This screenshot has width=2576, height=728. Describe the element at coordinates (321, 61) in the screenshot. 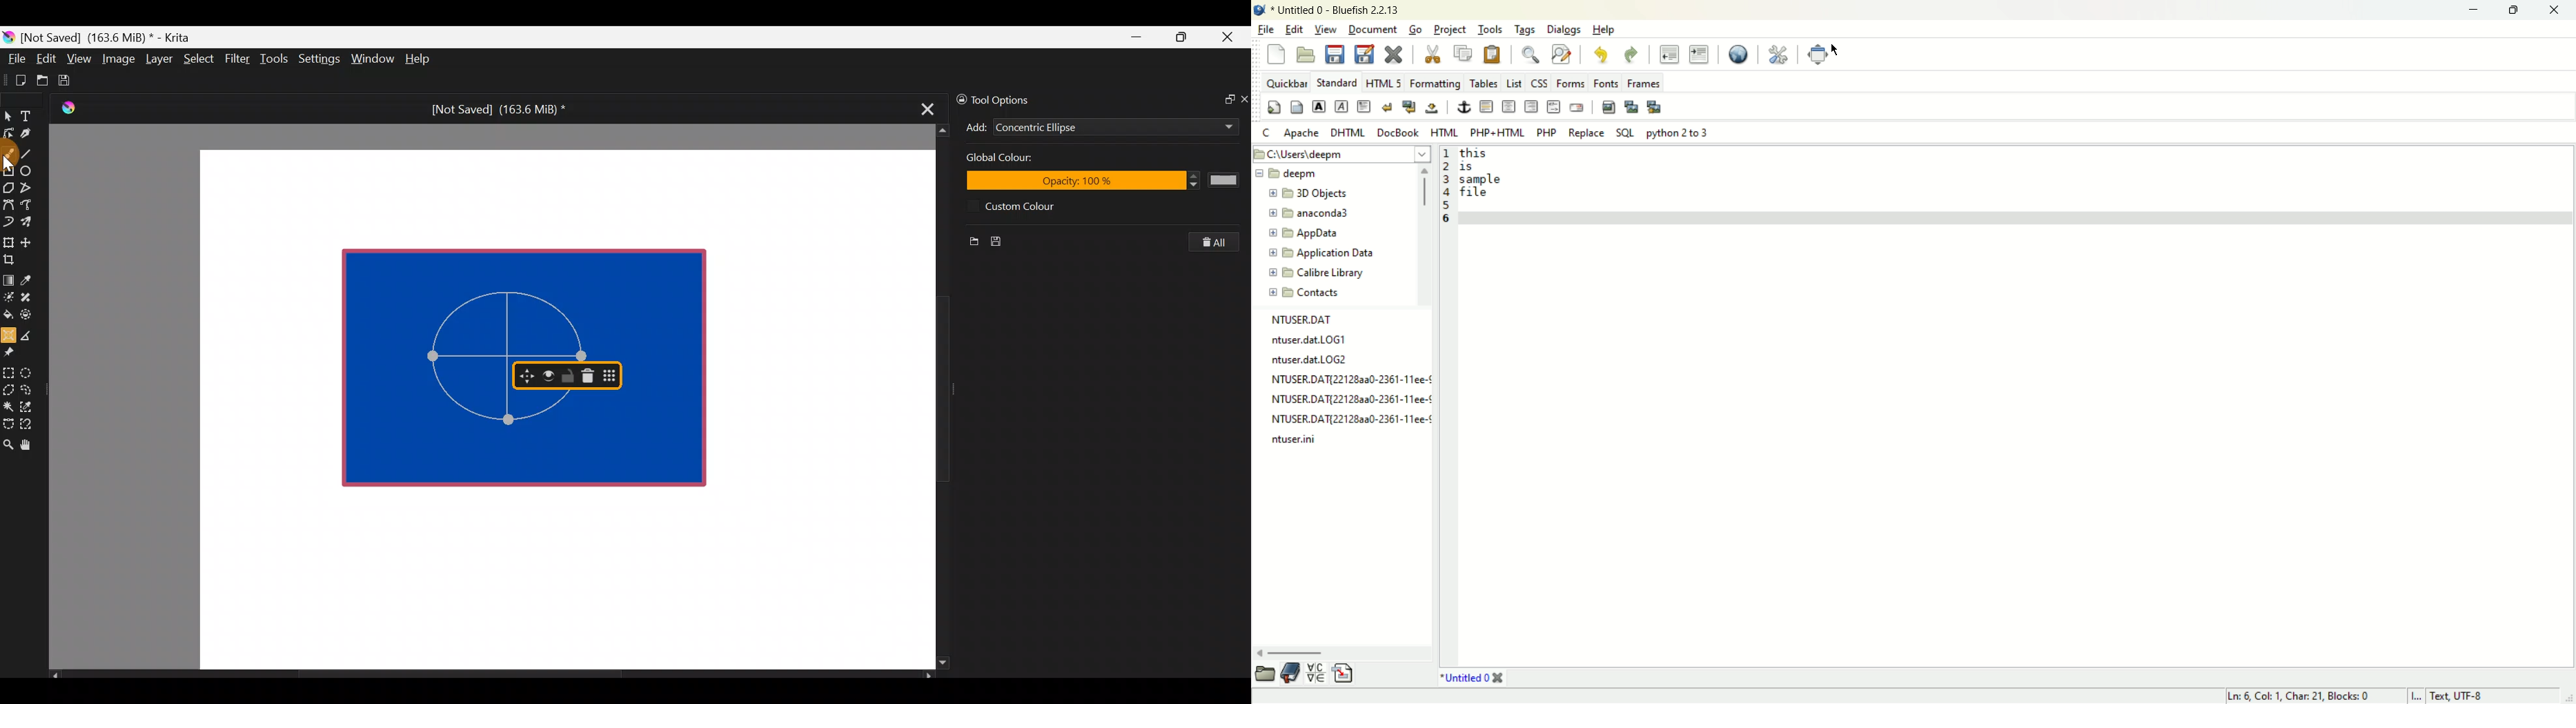

I see `Settings` at that location.